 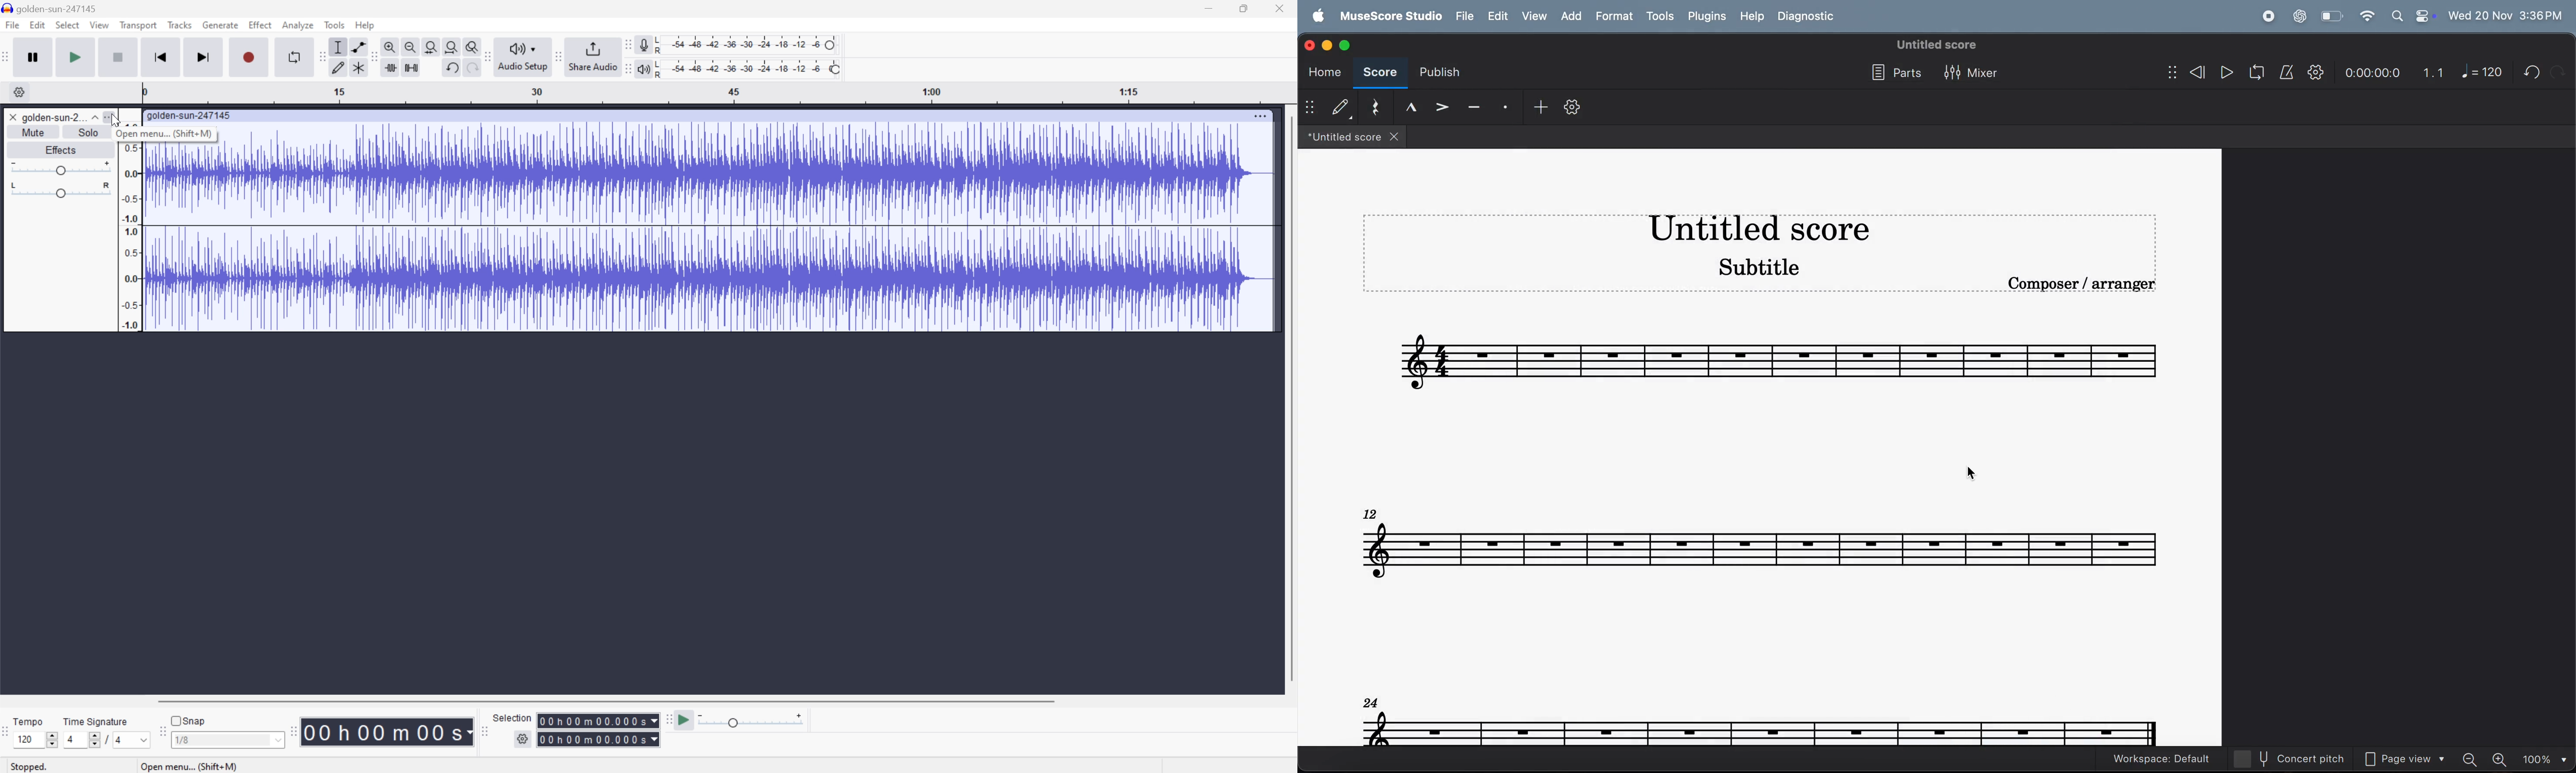 What do you see at coordinates (50, 738) in the screenshot?
I see `Slider` at bounding box center [50, 738].